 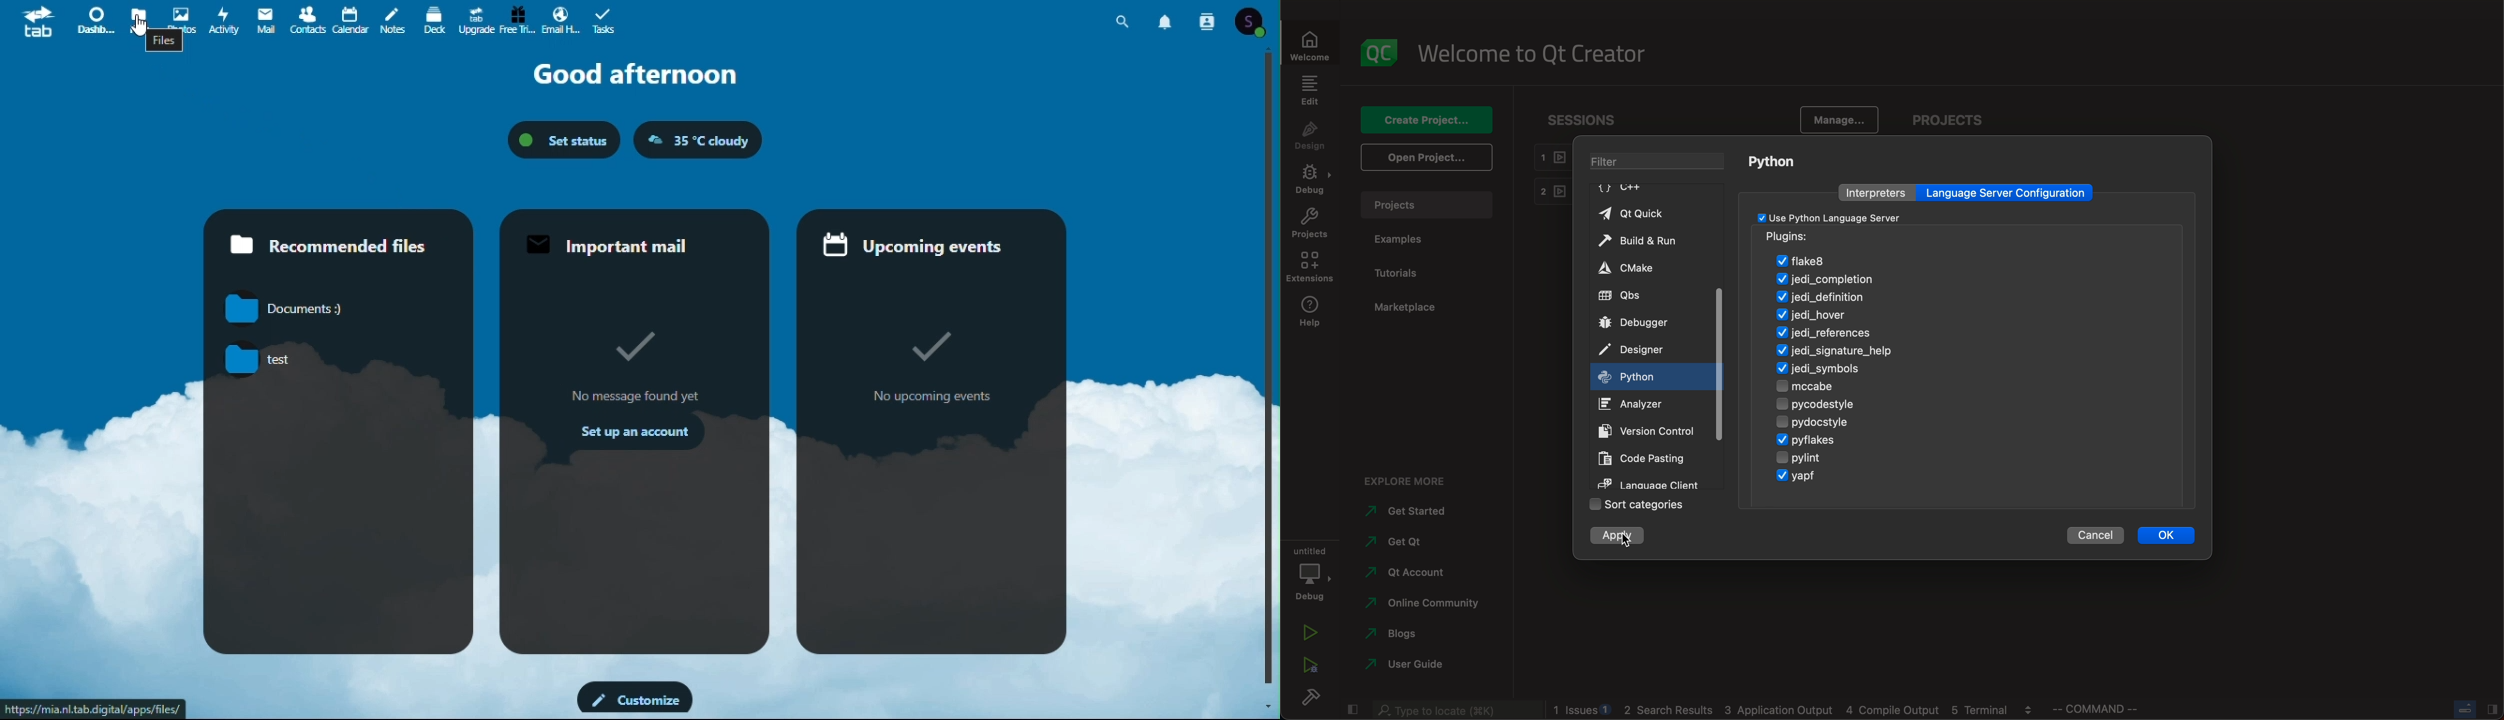 What do you see at coordinates (1773, 163) in the screenshot?
I see `python` at bounding box center [1773, 163].